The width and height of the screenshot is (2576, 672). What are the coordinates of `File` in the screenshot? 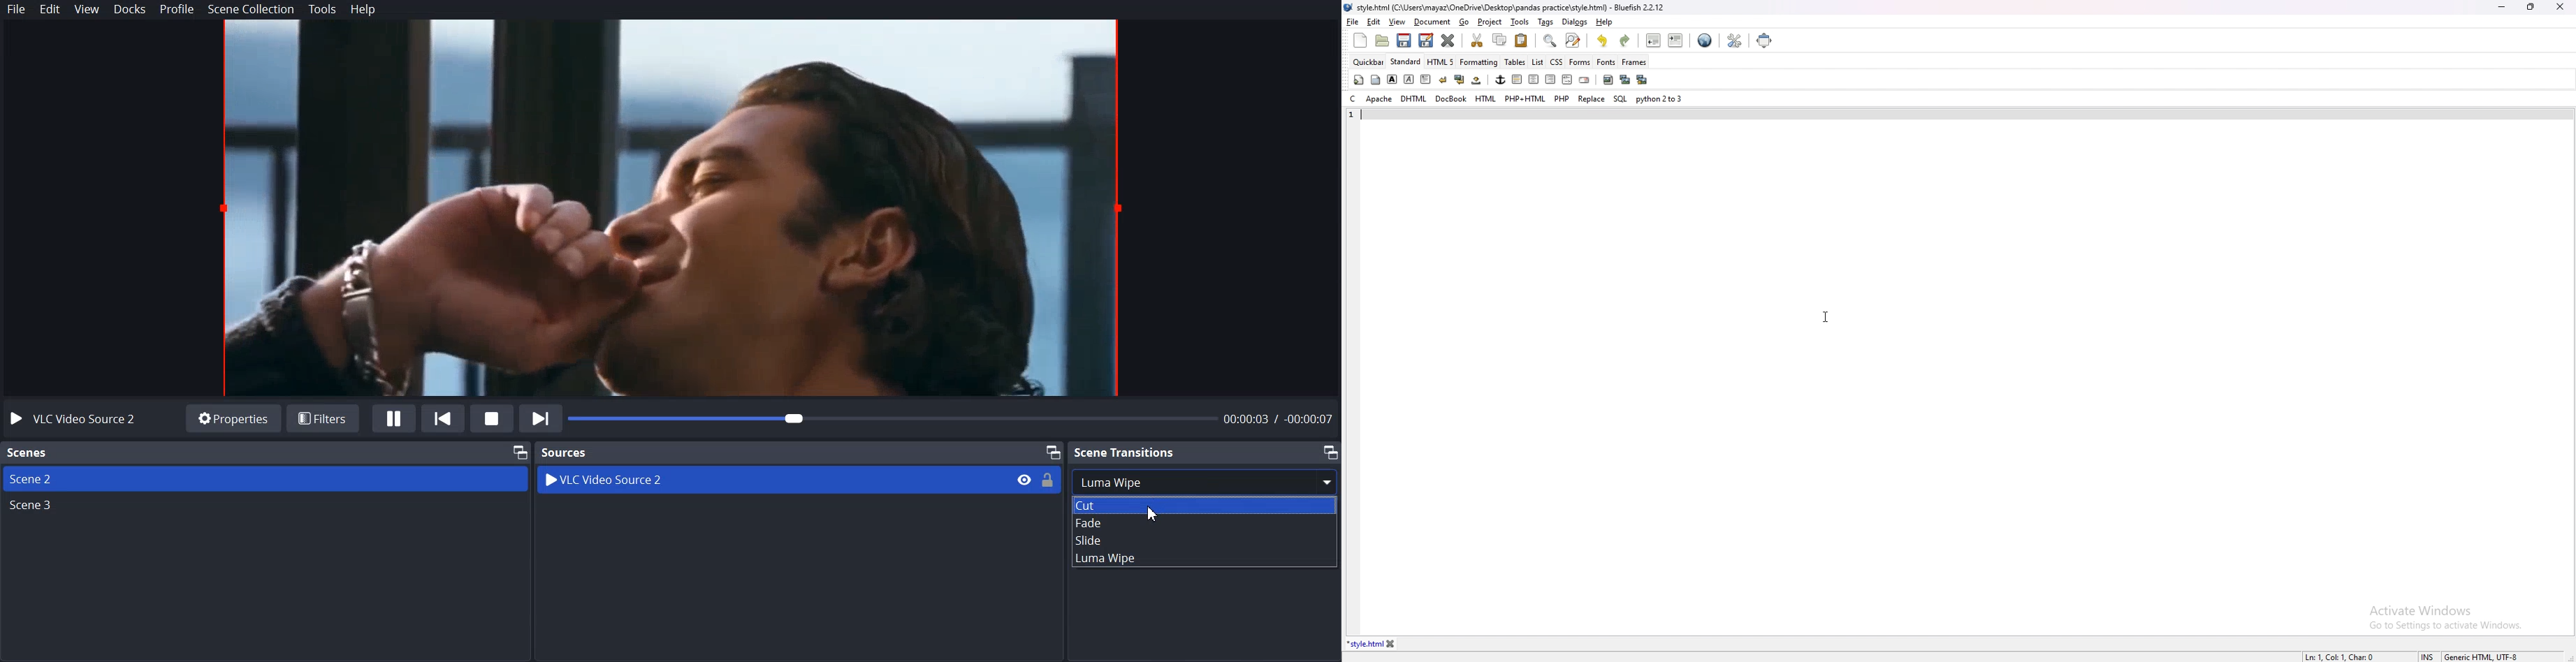 It's located at (17, 9).